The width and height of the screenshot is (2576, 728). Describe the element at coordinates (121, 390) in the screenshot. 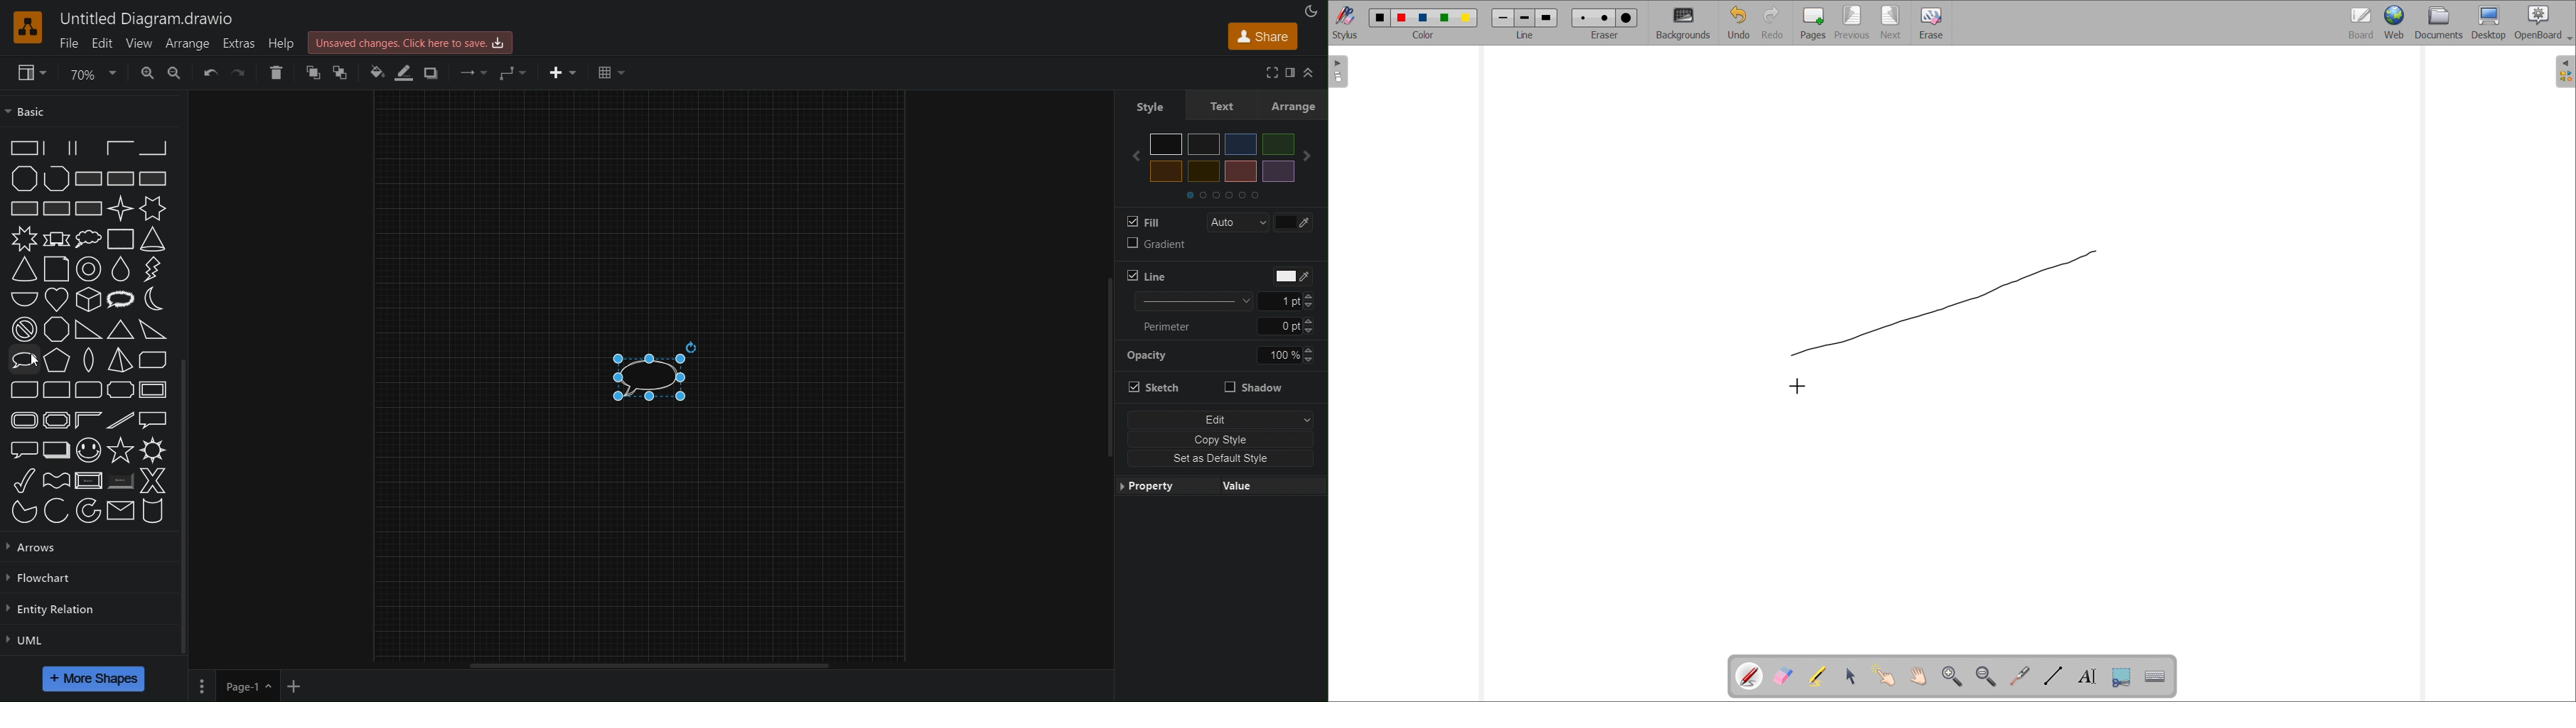

I see `Plaque` at that location.